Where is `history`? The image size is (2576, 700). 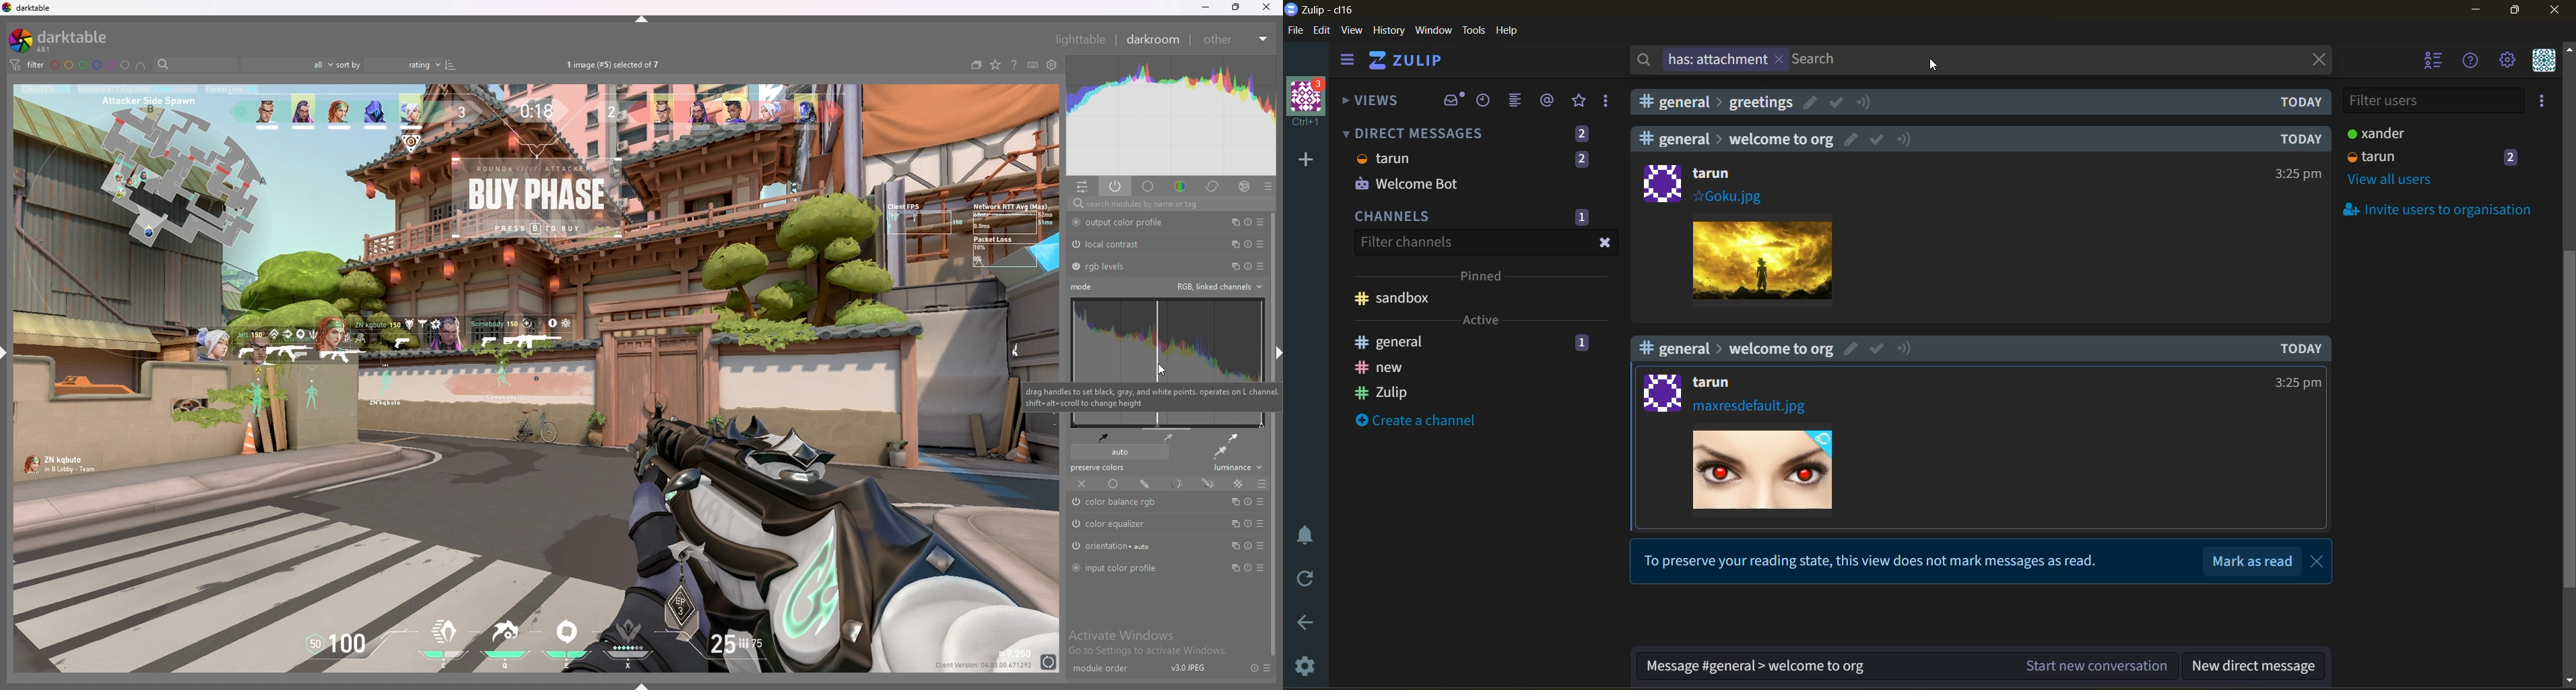
history is located at coordinates (1389, 30).